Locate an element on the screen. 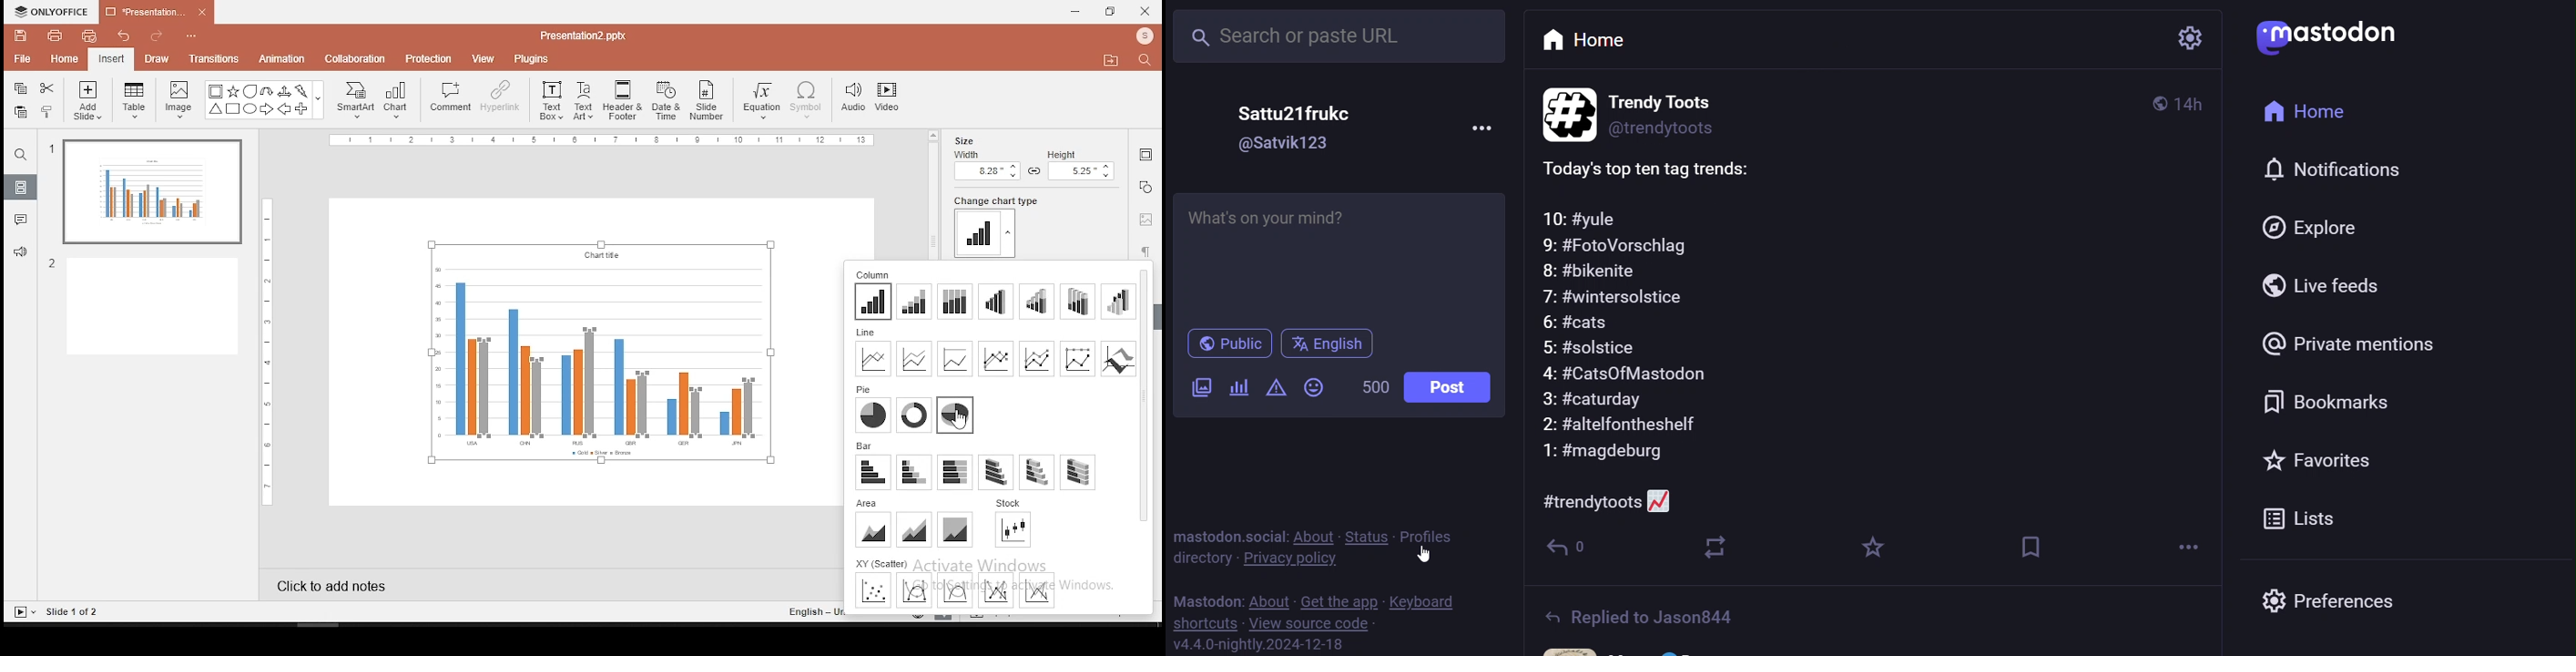 This screenshot has height=672, width=2576. live feed is located at coordinates (2328, 288).